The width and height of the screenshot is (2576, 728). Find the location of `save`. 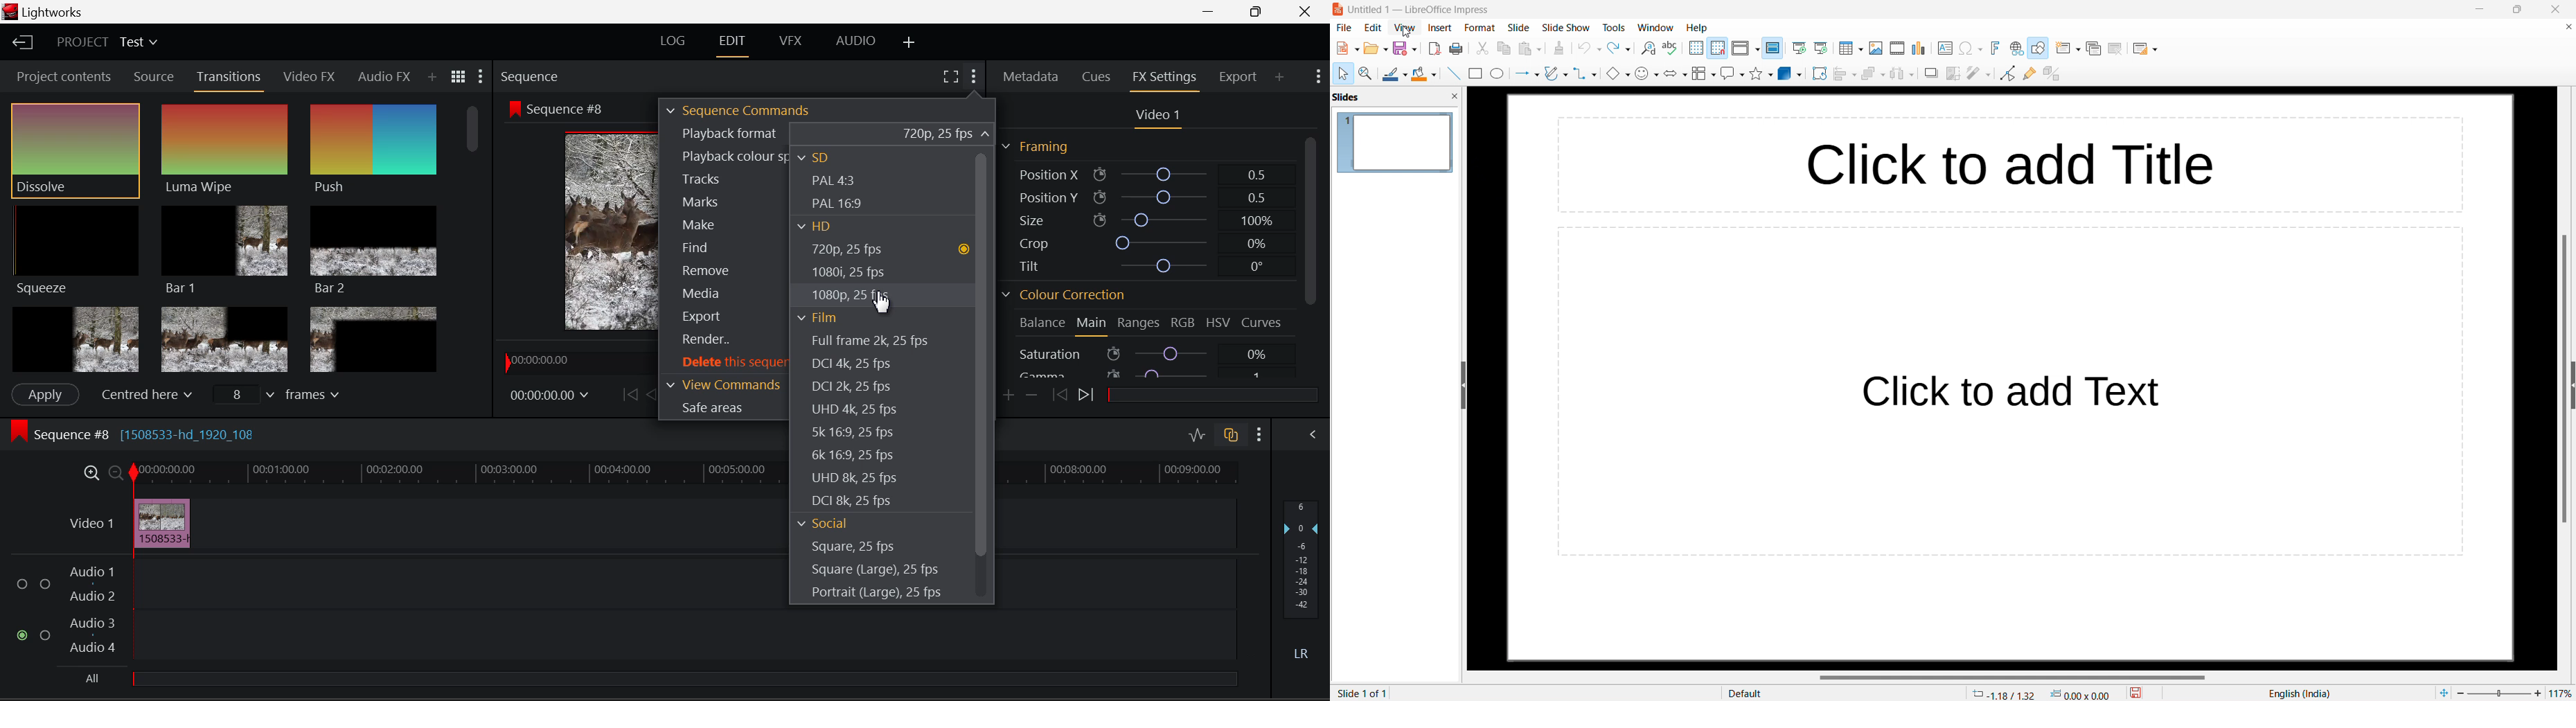

save is located at coordinates (1406, 48).